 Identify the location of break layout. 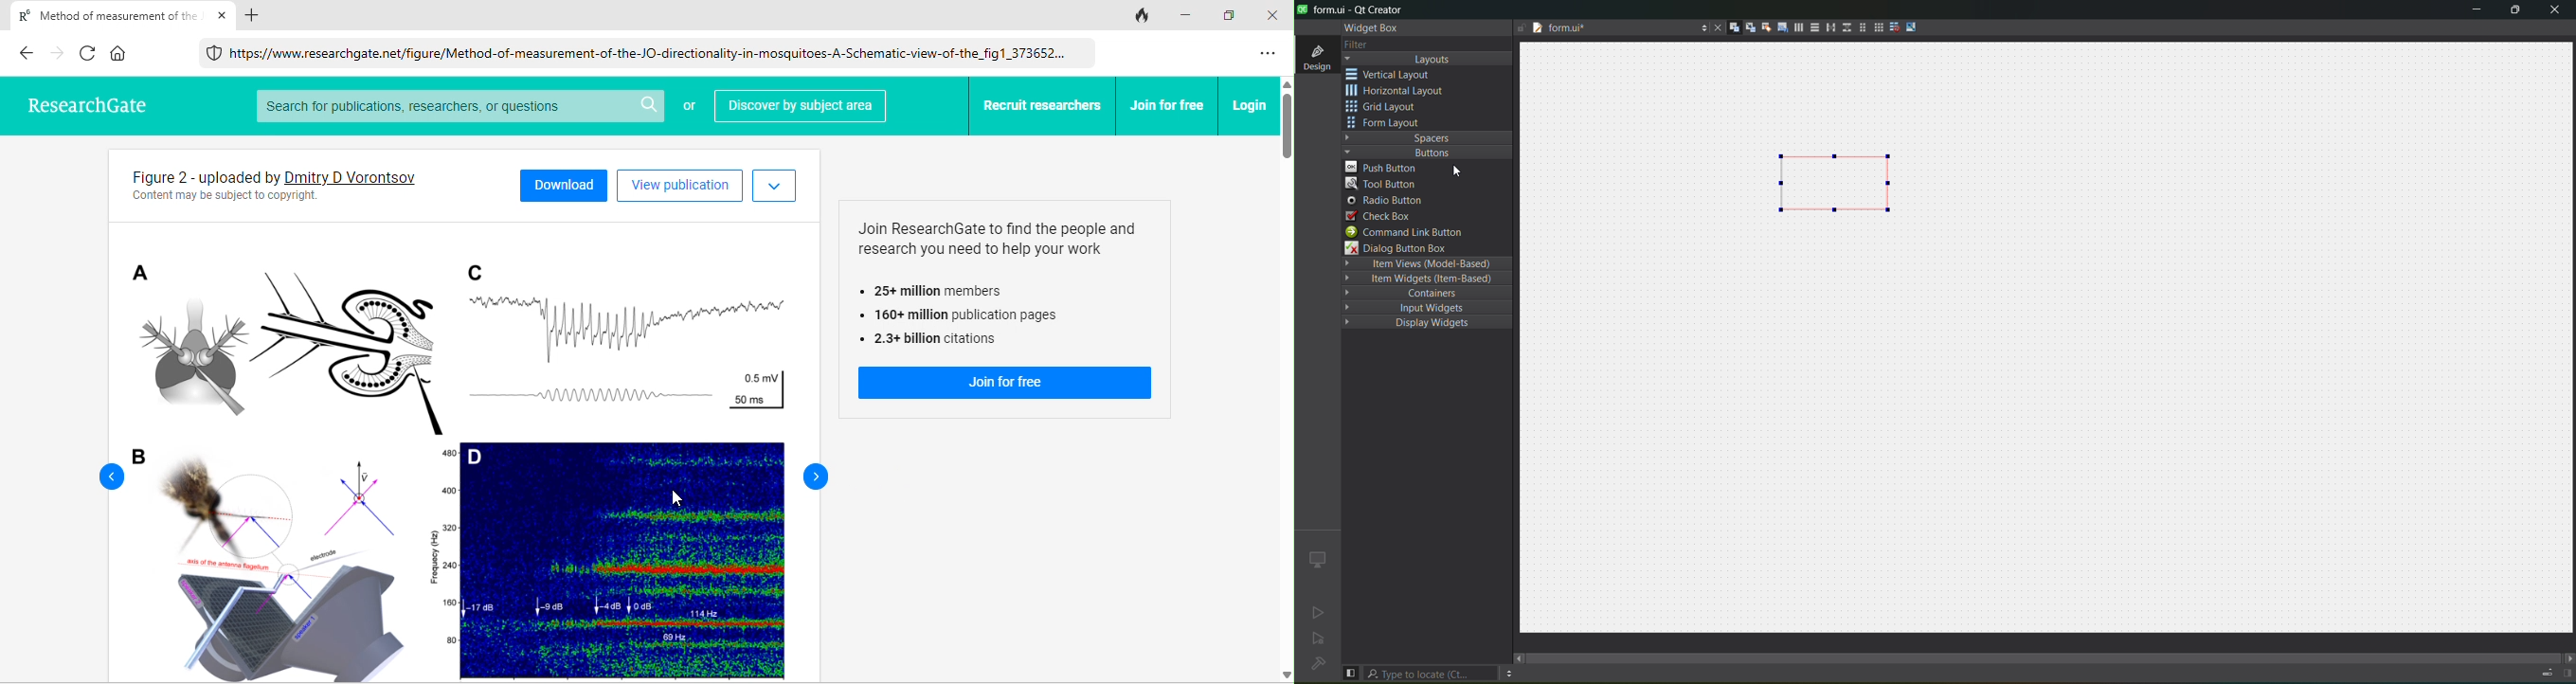
(1895, 26).